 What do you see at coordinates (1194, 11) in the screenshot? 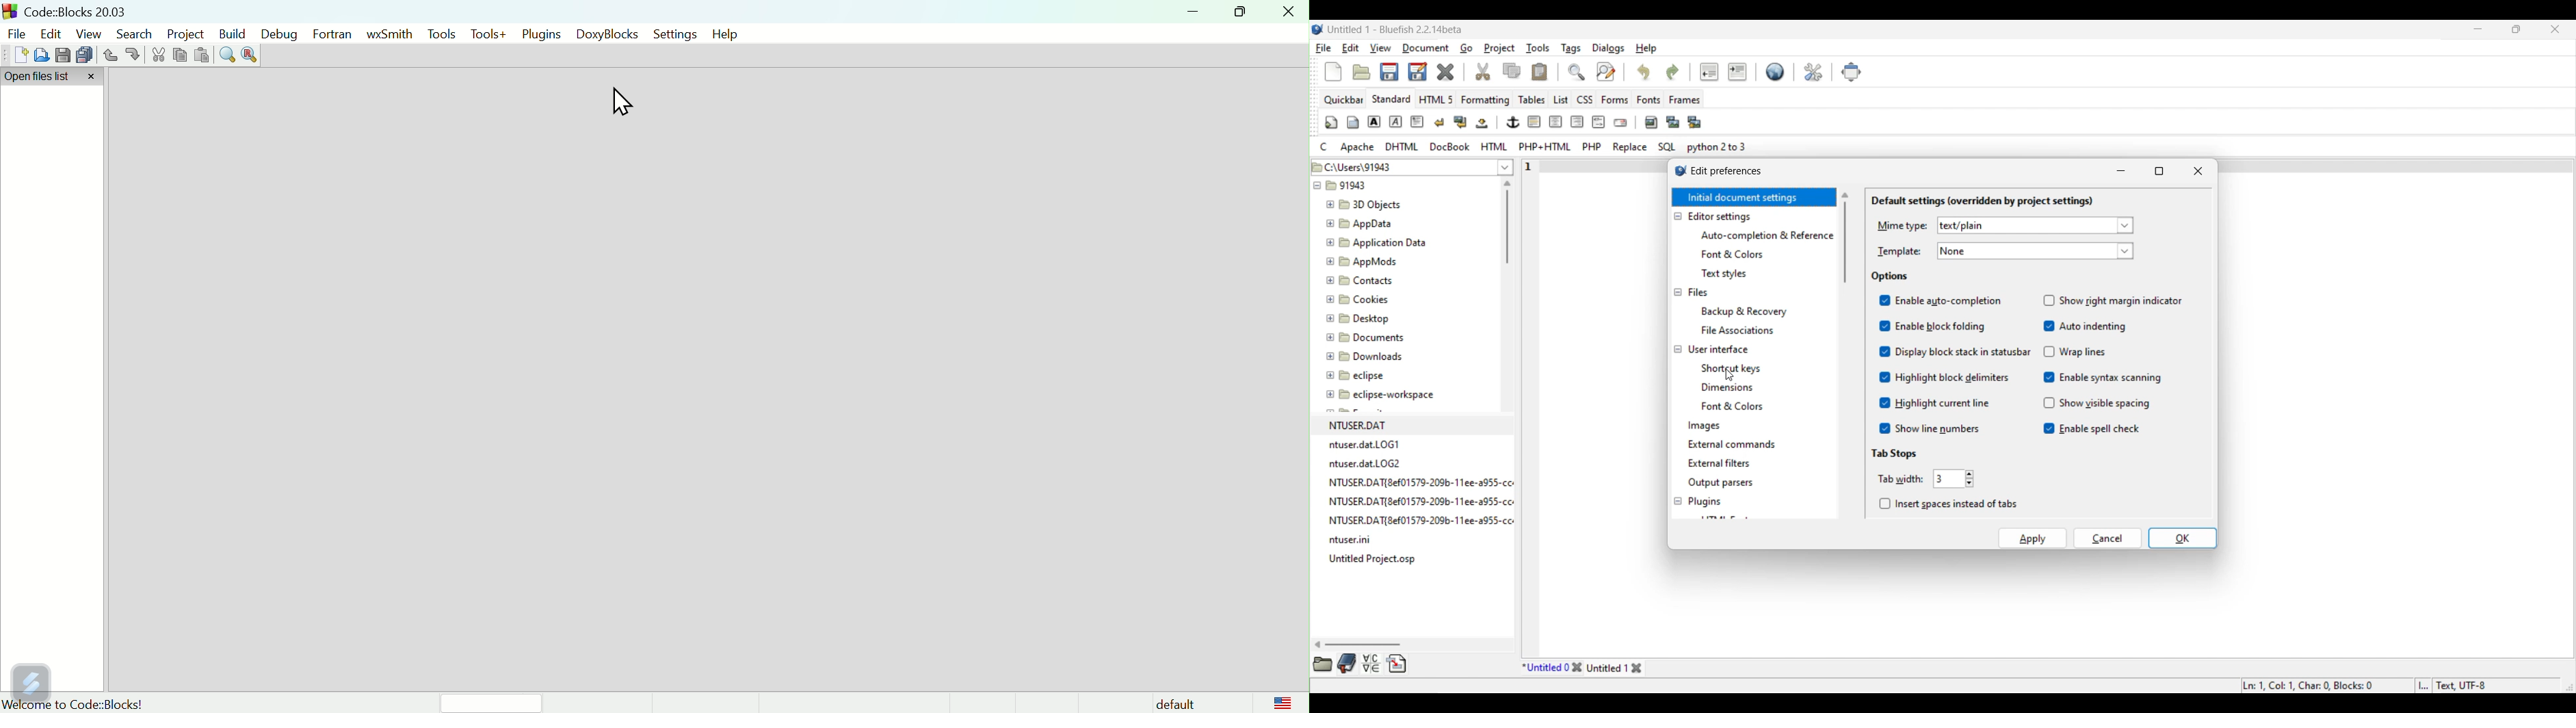
I see `minimise` at bounding box center [1194, 11].